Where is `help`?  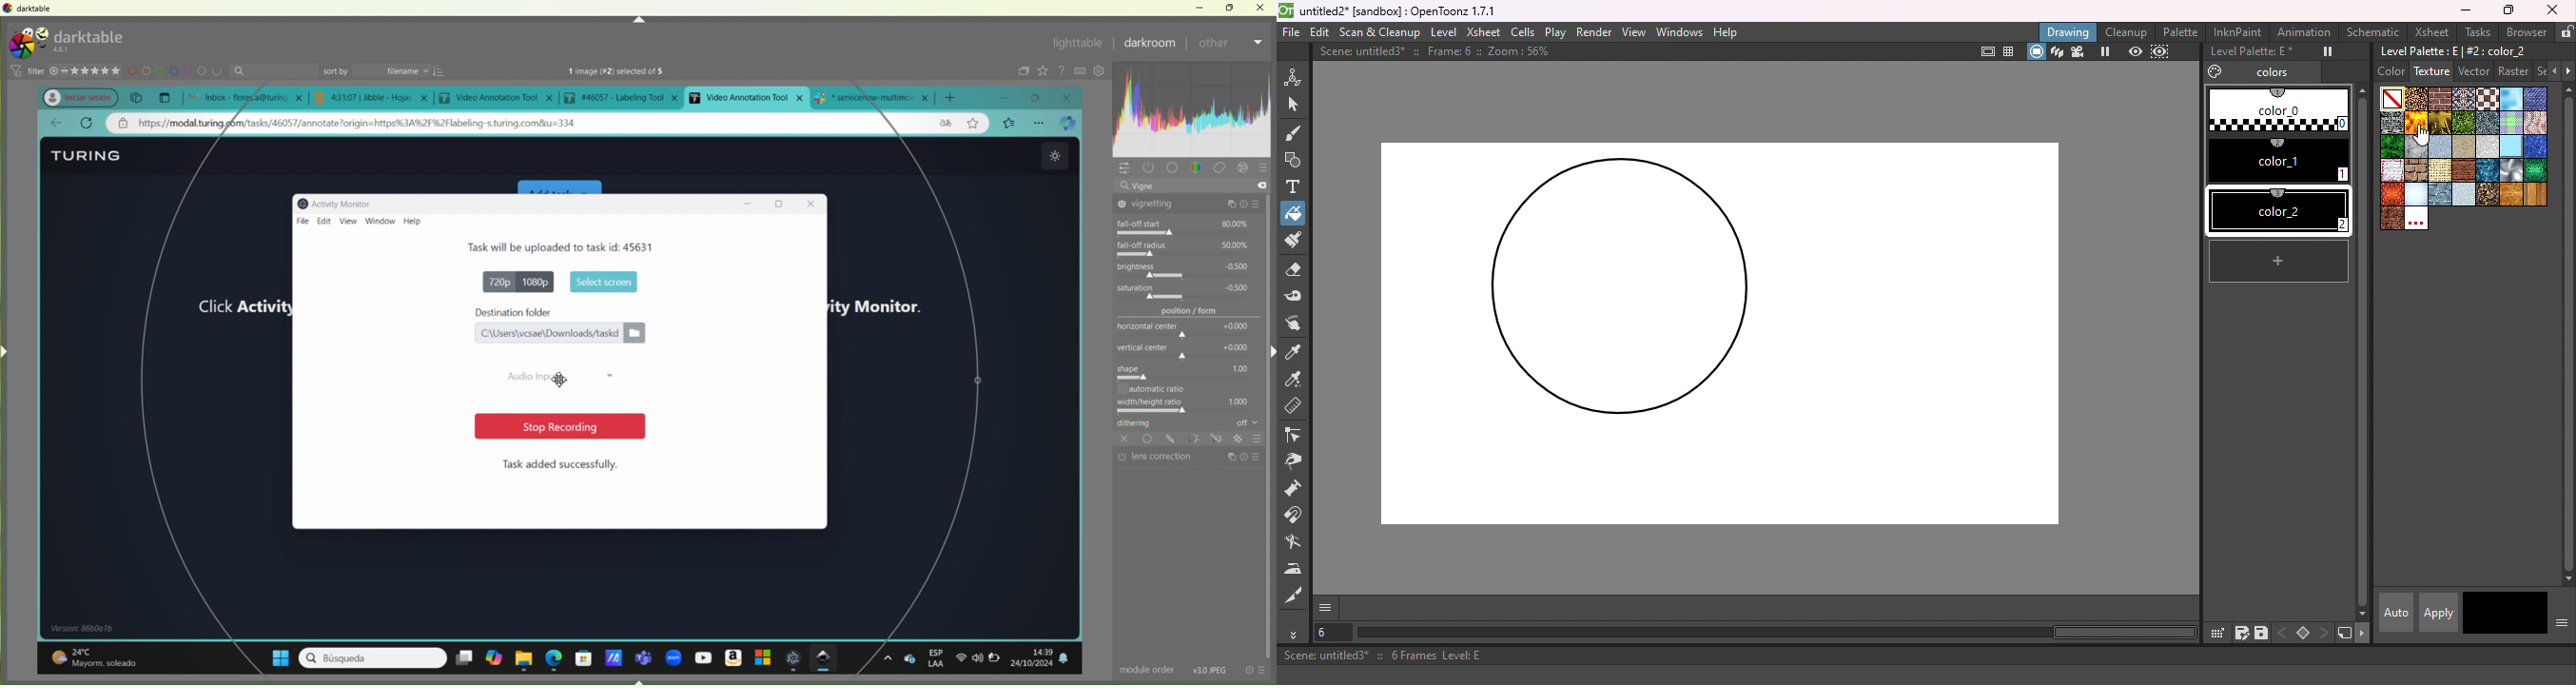
help is located at coordinates (418, 221).